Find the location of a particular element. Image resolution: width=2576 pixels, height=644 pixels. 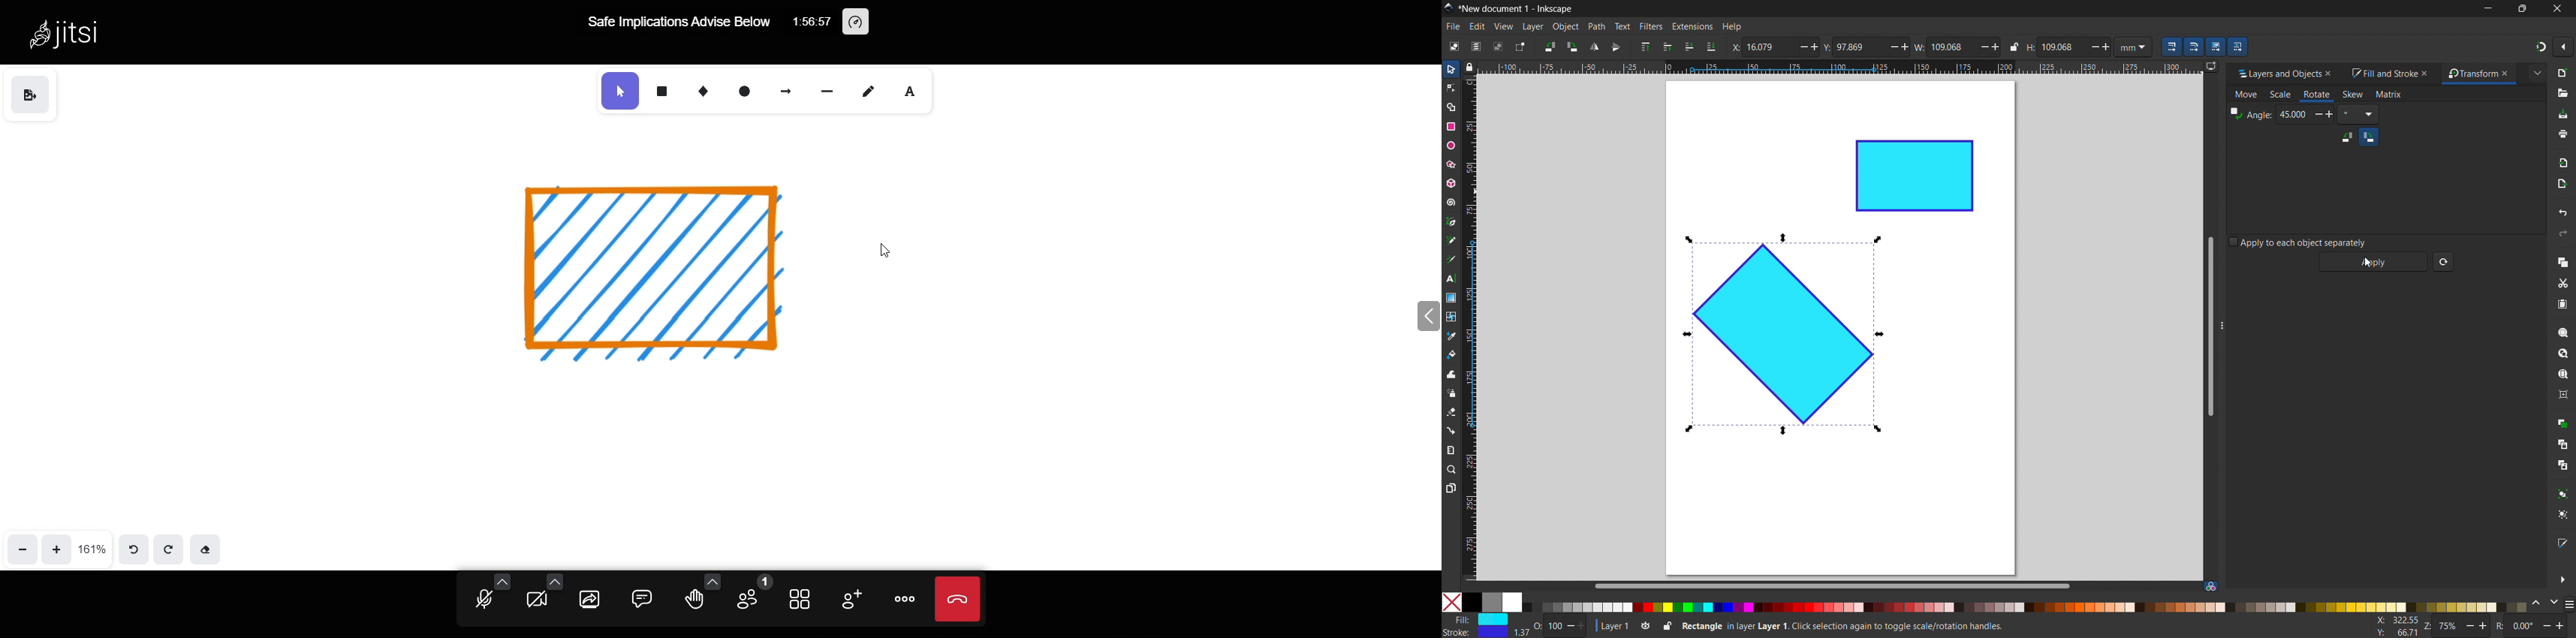

rectangle tool is located at coordinates (1451, 126).